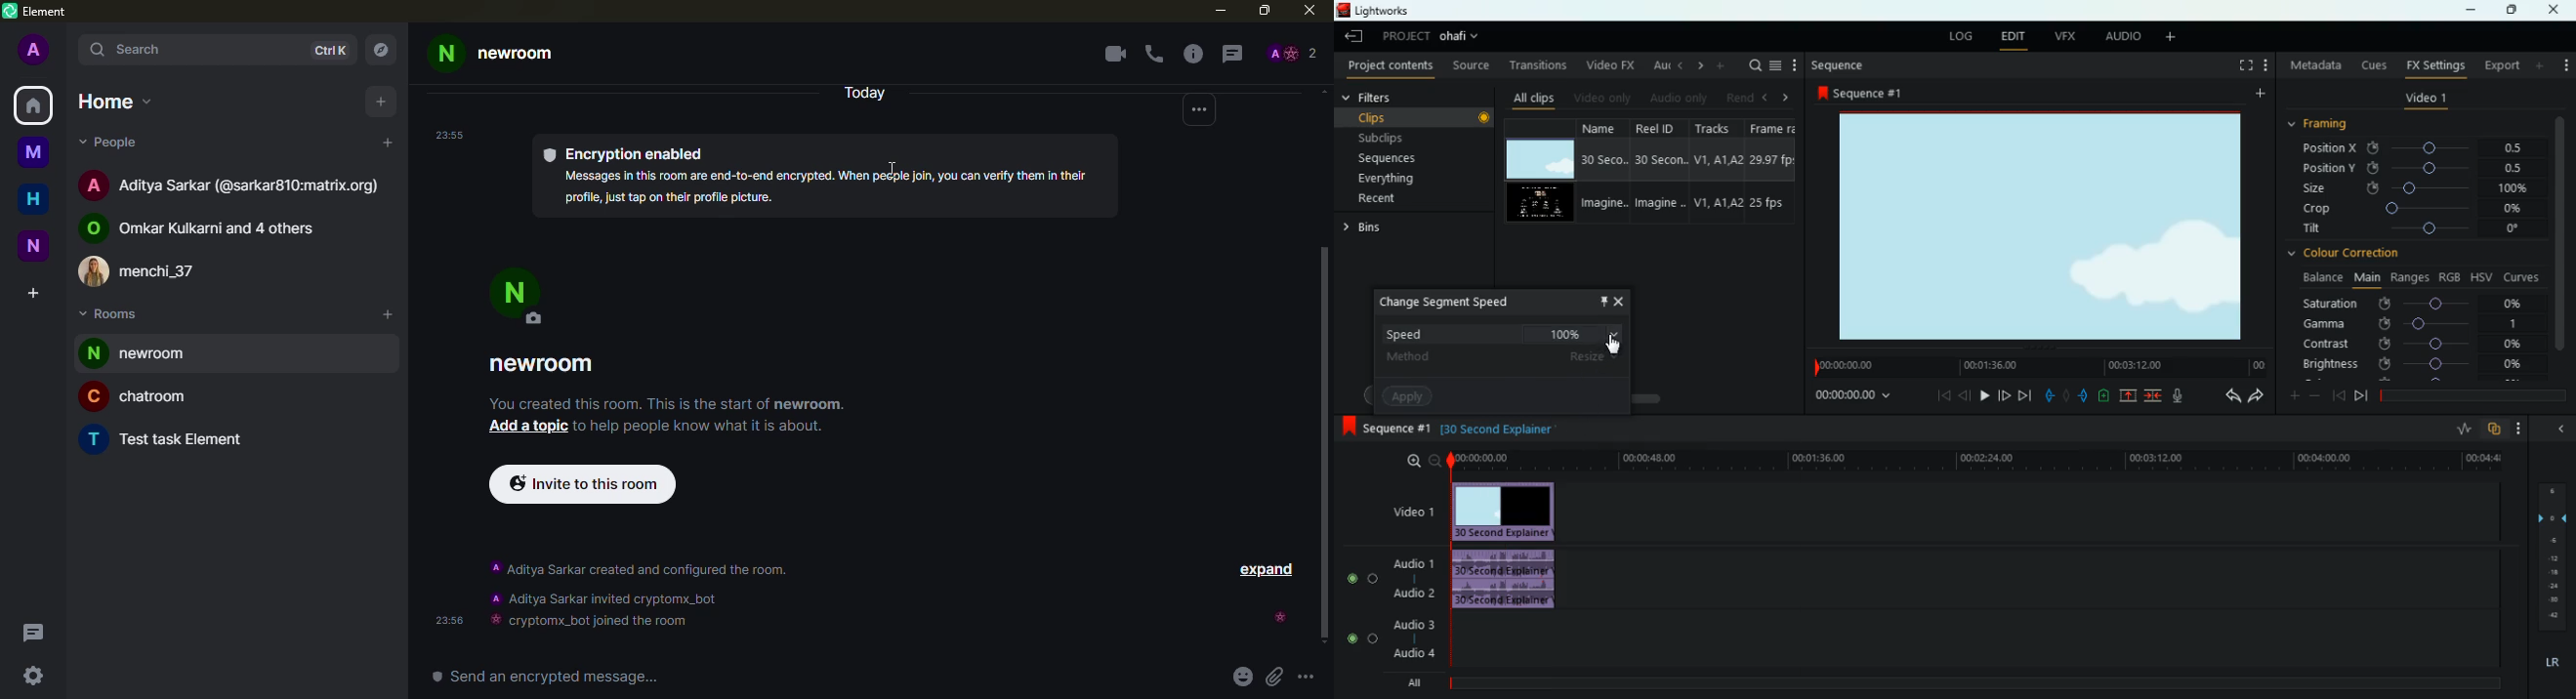  Describe the element at coordinates (2130, 395) in the screenshot. I see `up` at that location.